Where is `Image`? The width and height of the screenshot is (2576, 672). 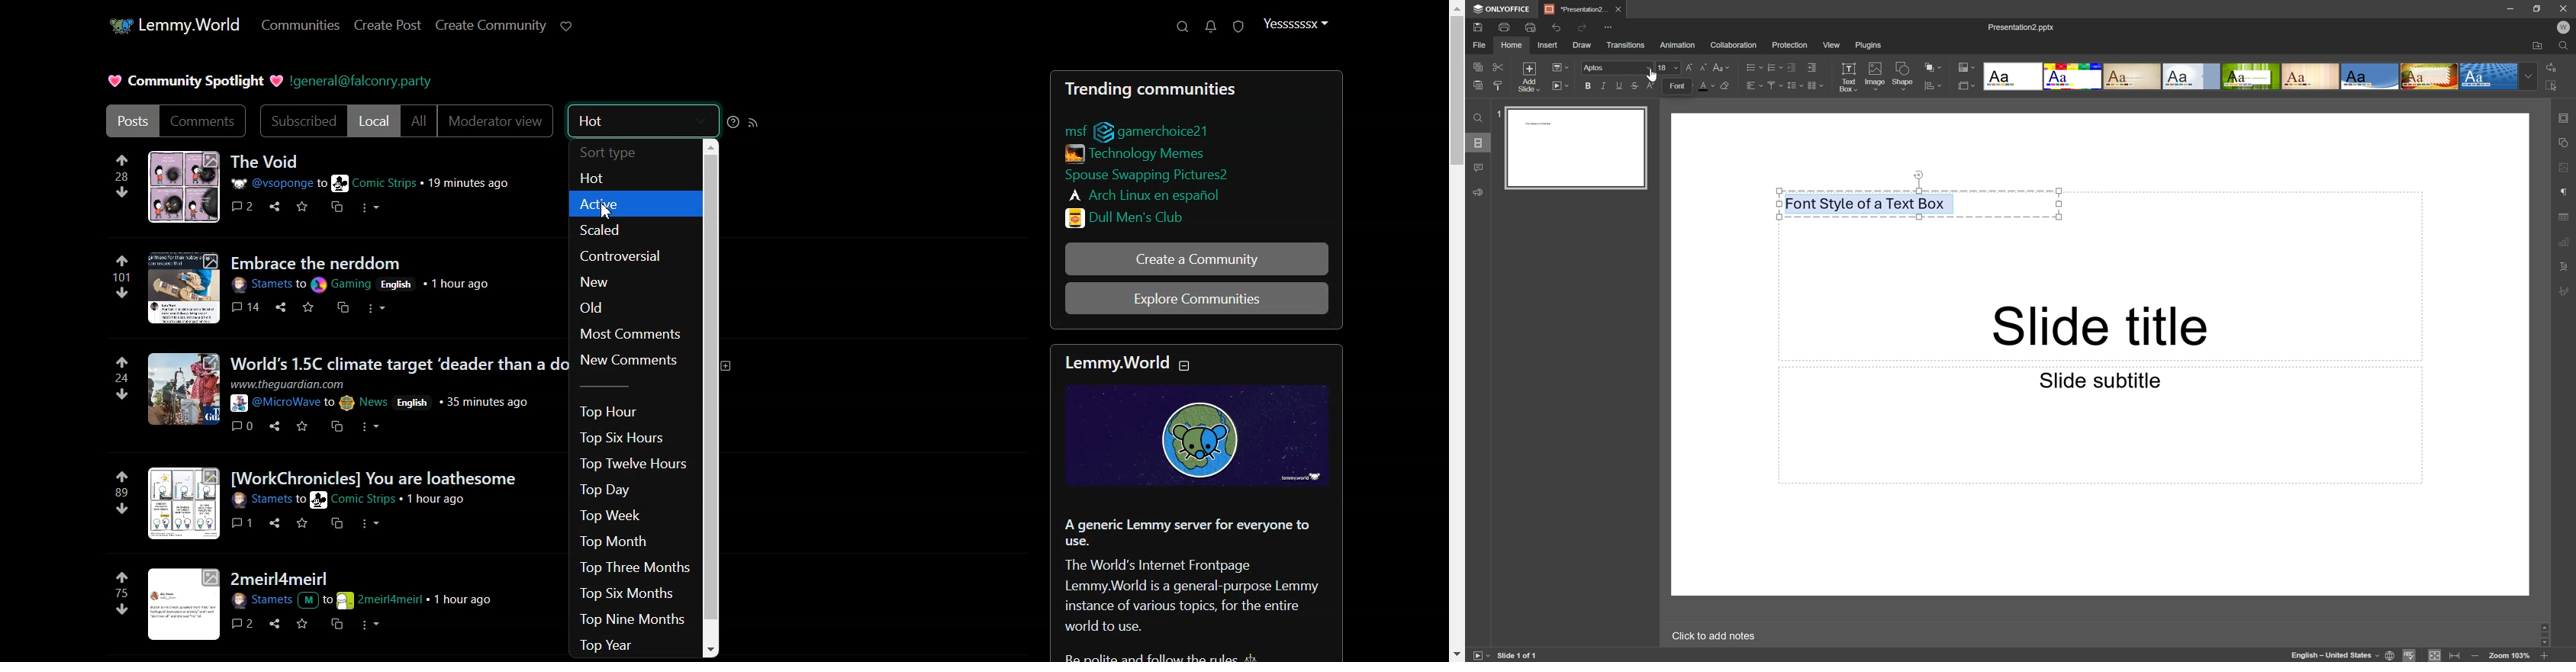
Image is located at coordinates (1876, 76).